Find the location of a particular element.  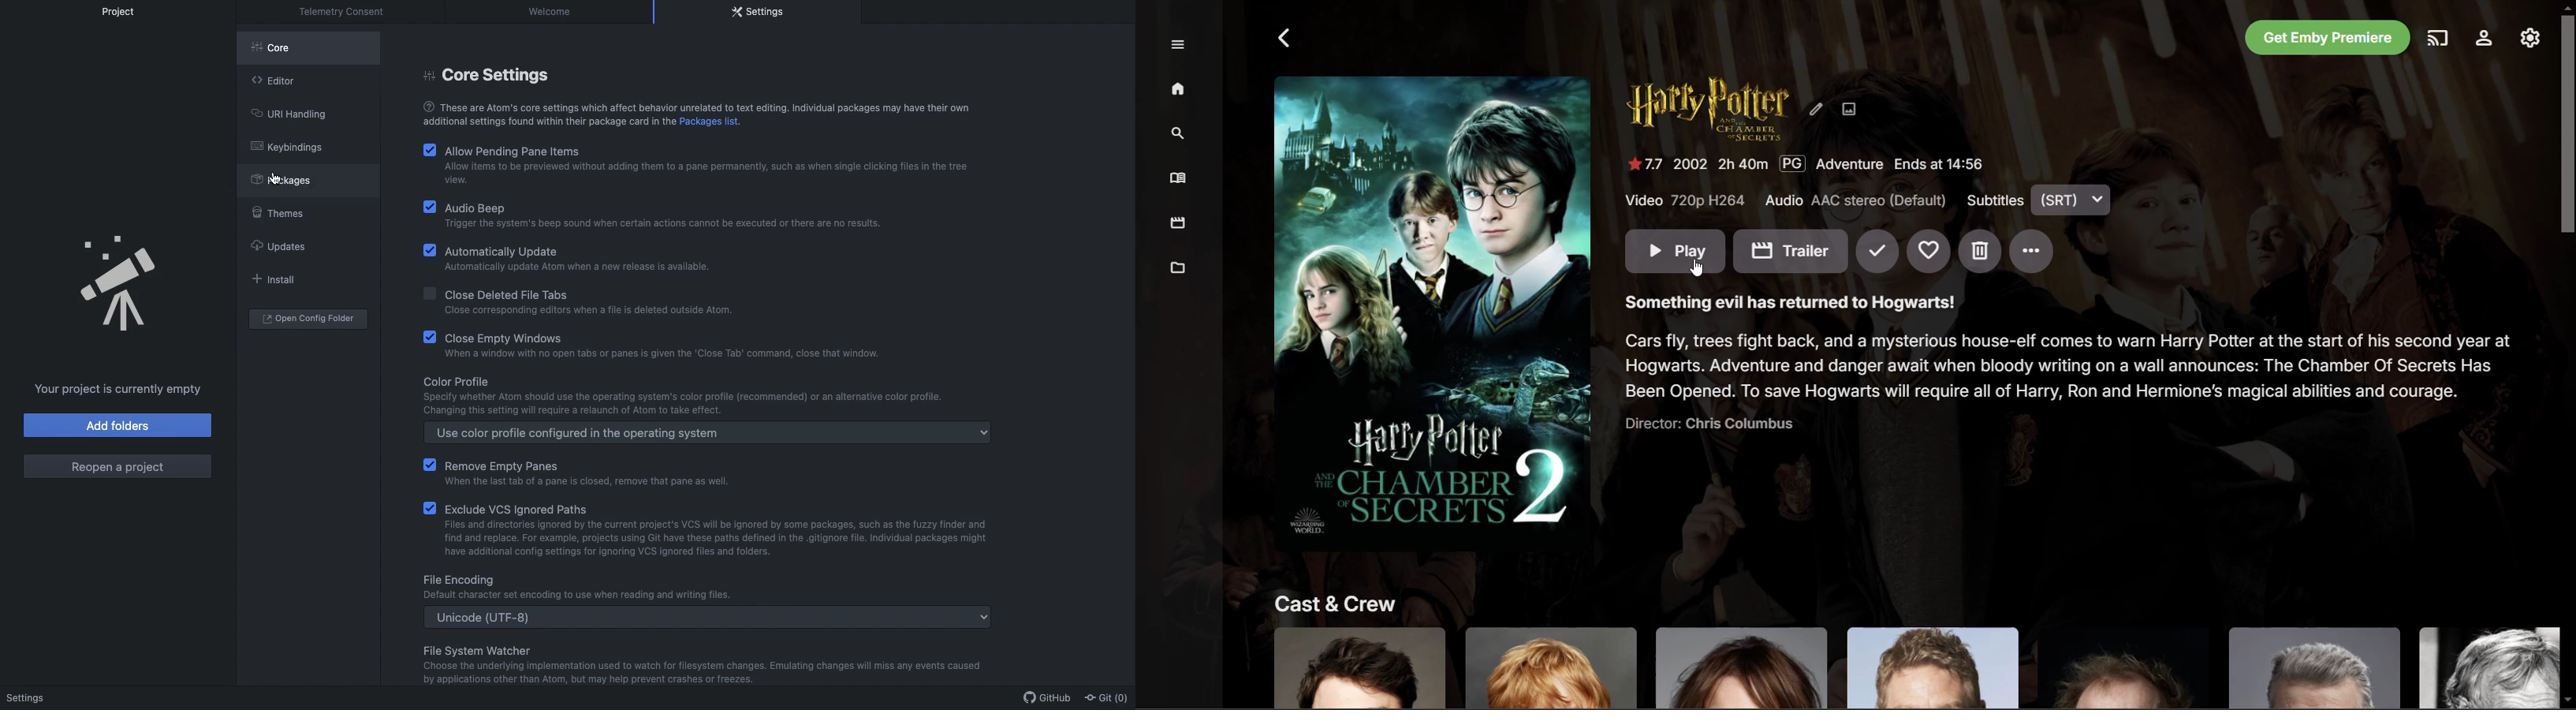

Exclude VCS Ignored Paths. Files and directories ignored by the current project's VCS will be ignored by some packages, such as the fuzzy finder andfind and replace. For example, projects using Git have these paths defined in the gitignore file. Individual packages mighthave additional config settings for ignoring VCS ignored files and folders. is located at coordinates (718, 529).